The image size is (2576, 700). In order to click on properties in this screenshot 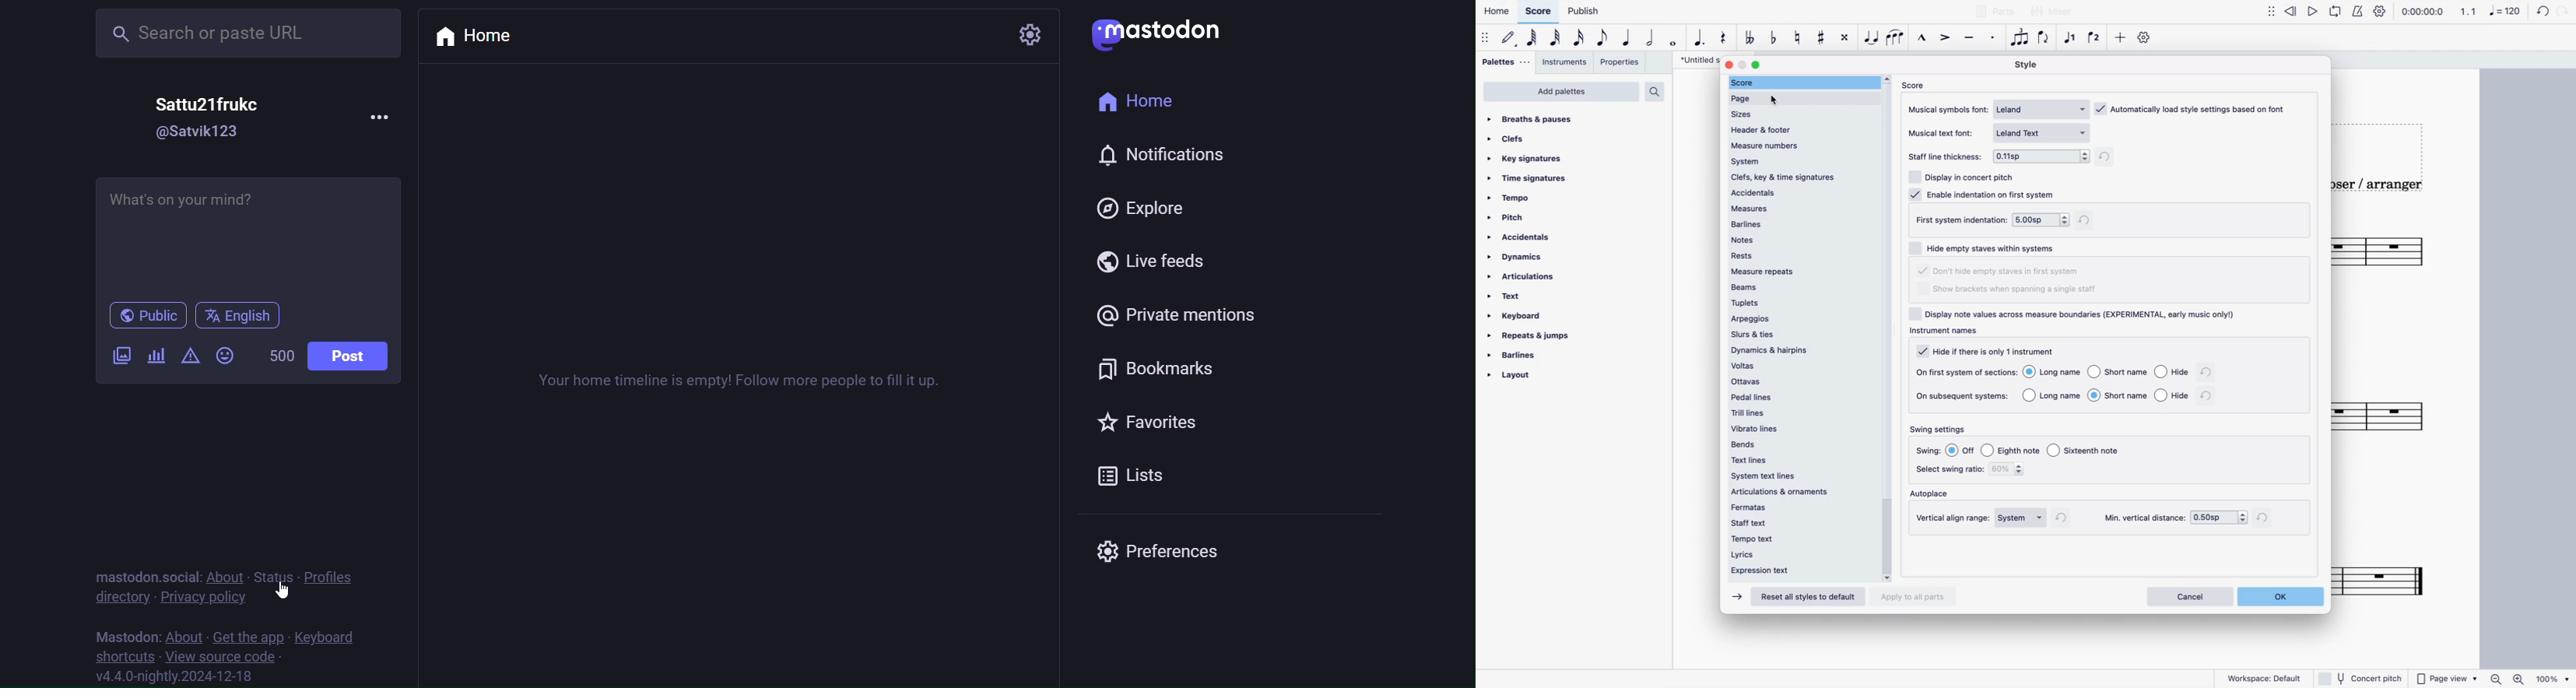, I will do `click(1622, 62)`.